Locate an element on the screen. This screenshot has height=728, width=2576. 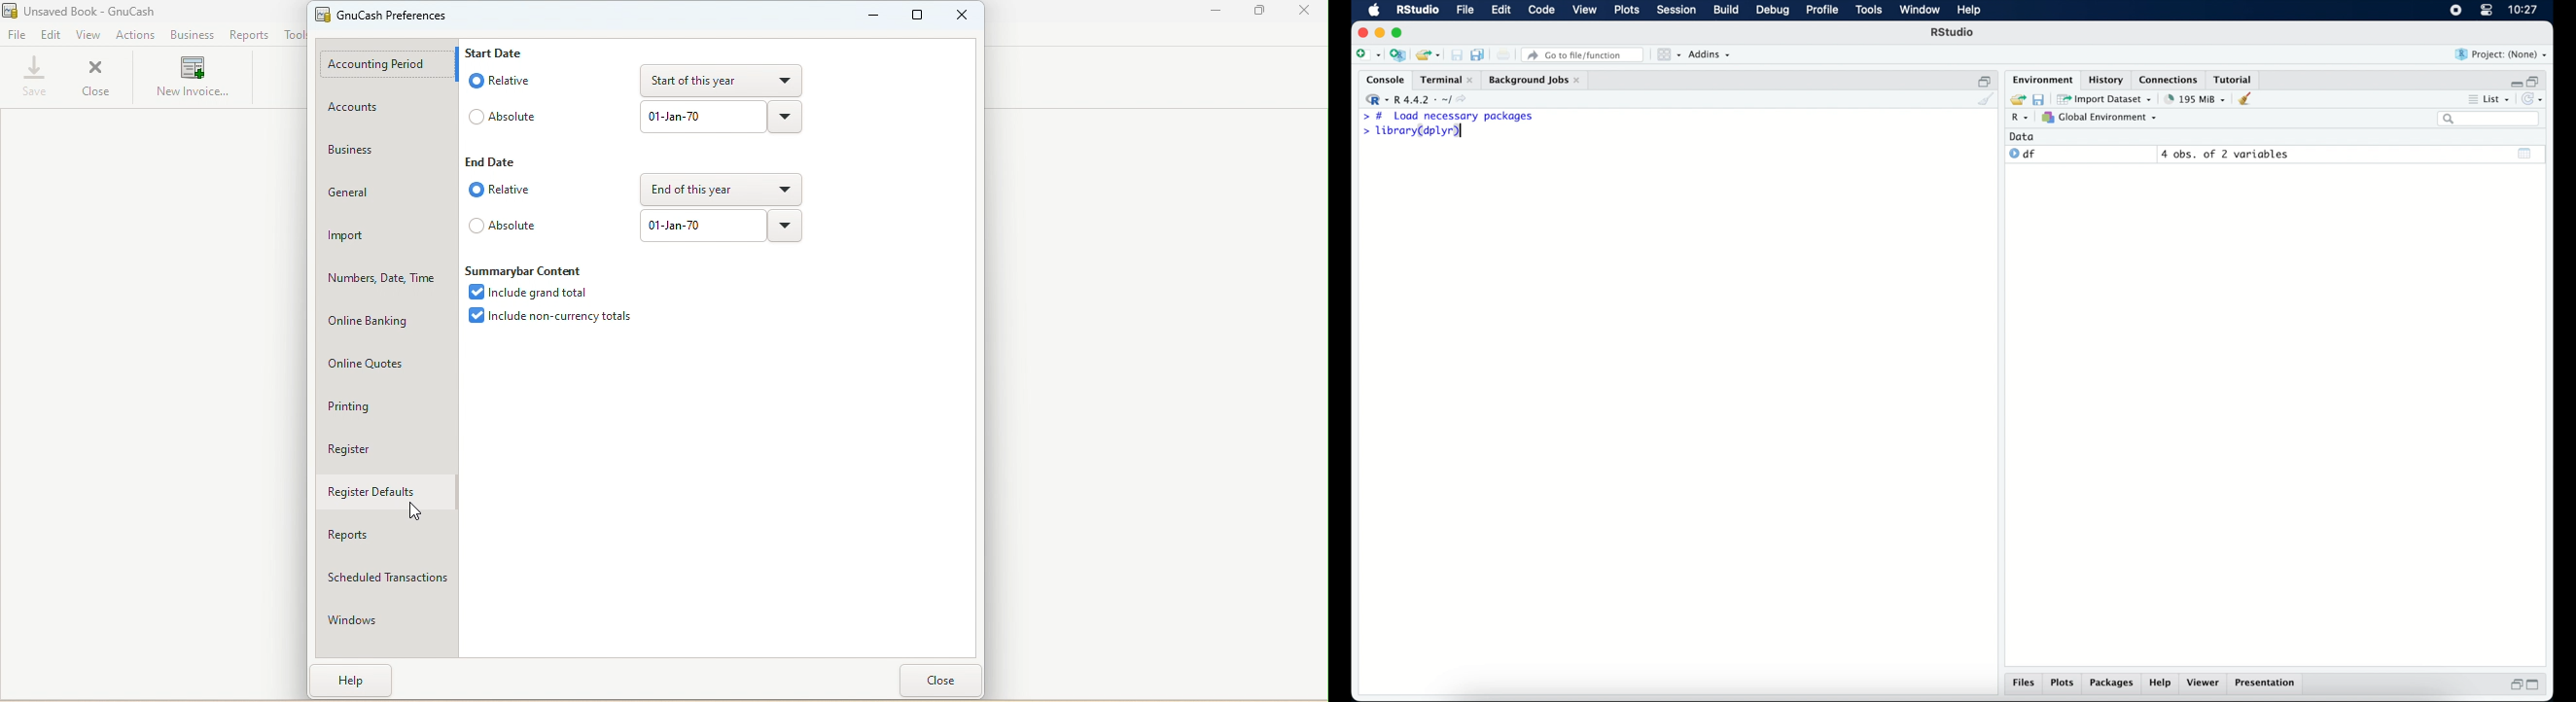
plots is located at coordinates (2064, 684).